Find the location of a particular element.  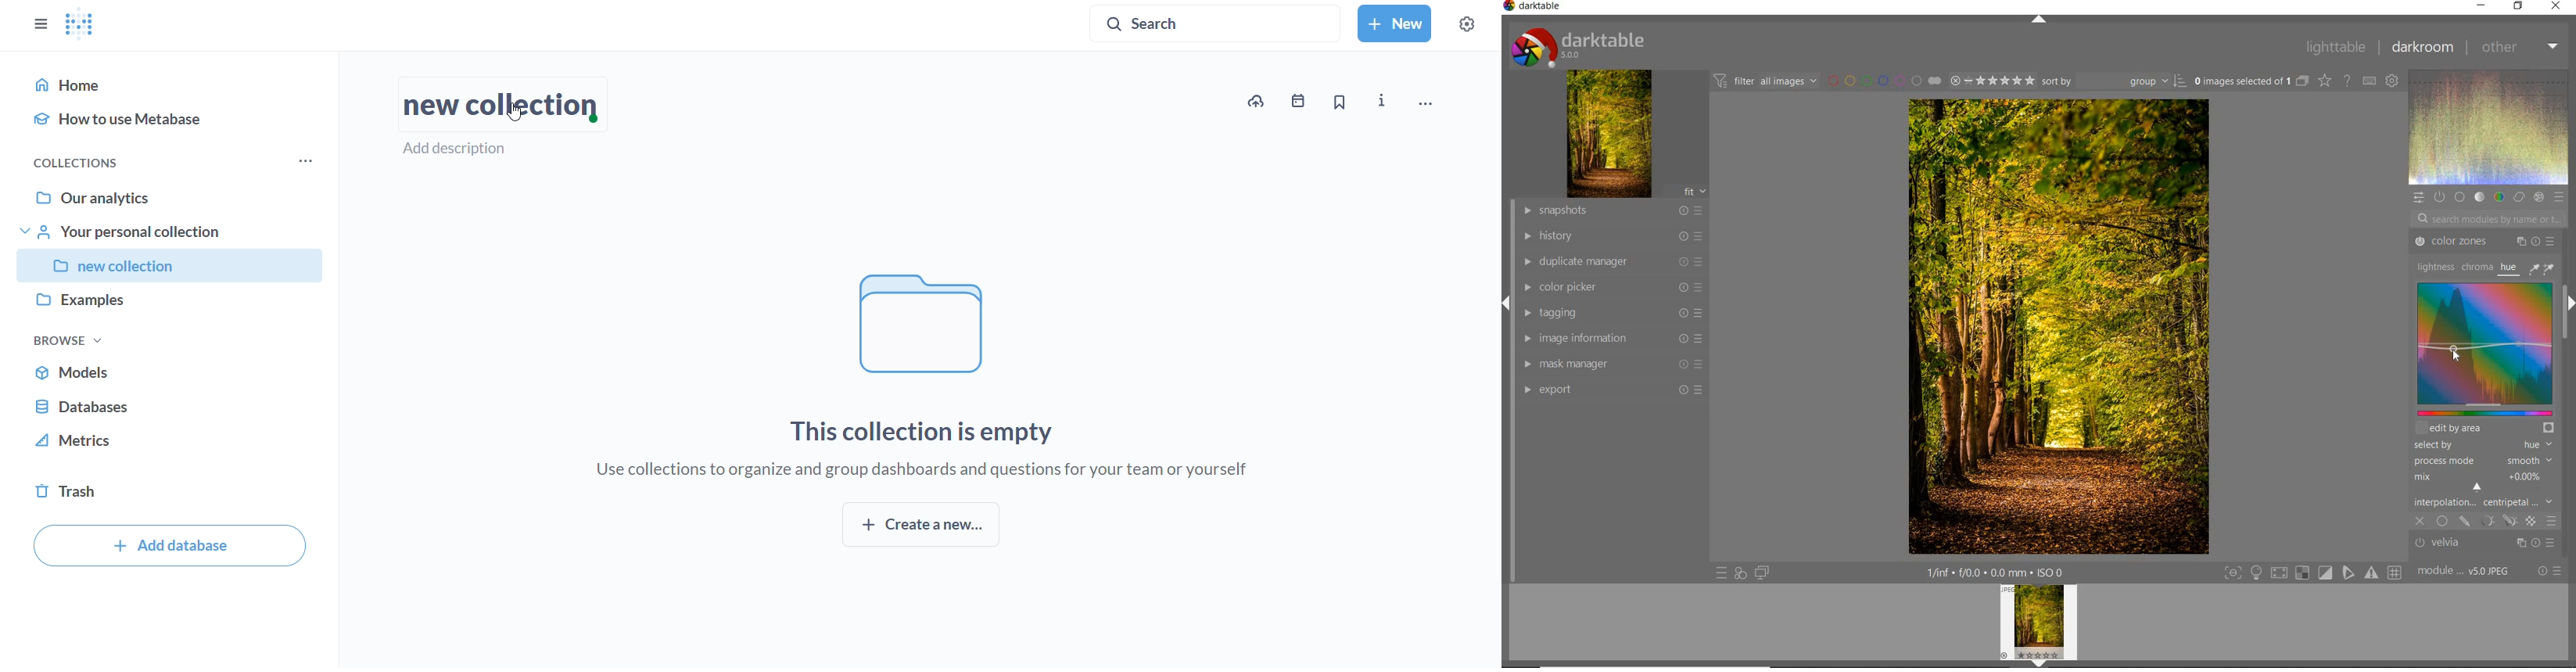

PRESET  is located at coordinates (2559, 196).